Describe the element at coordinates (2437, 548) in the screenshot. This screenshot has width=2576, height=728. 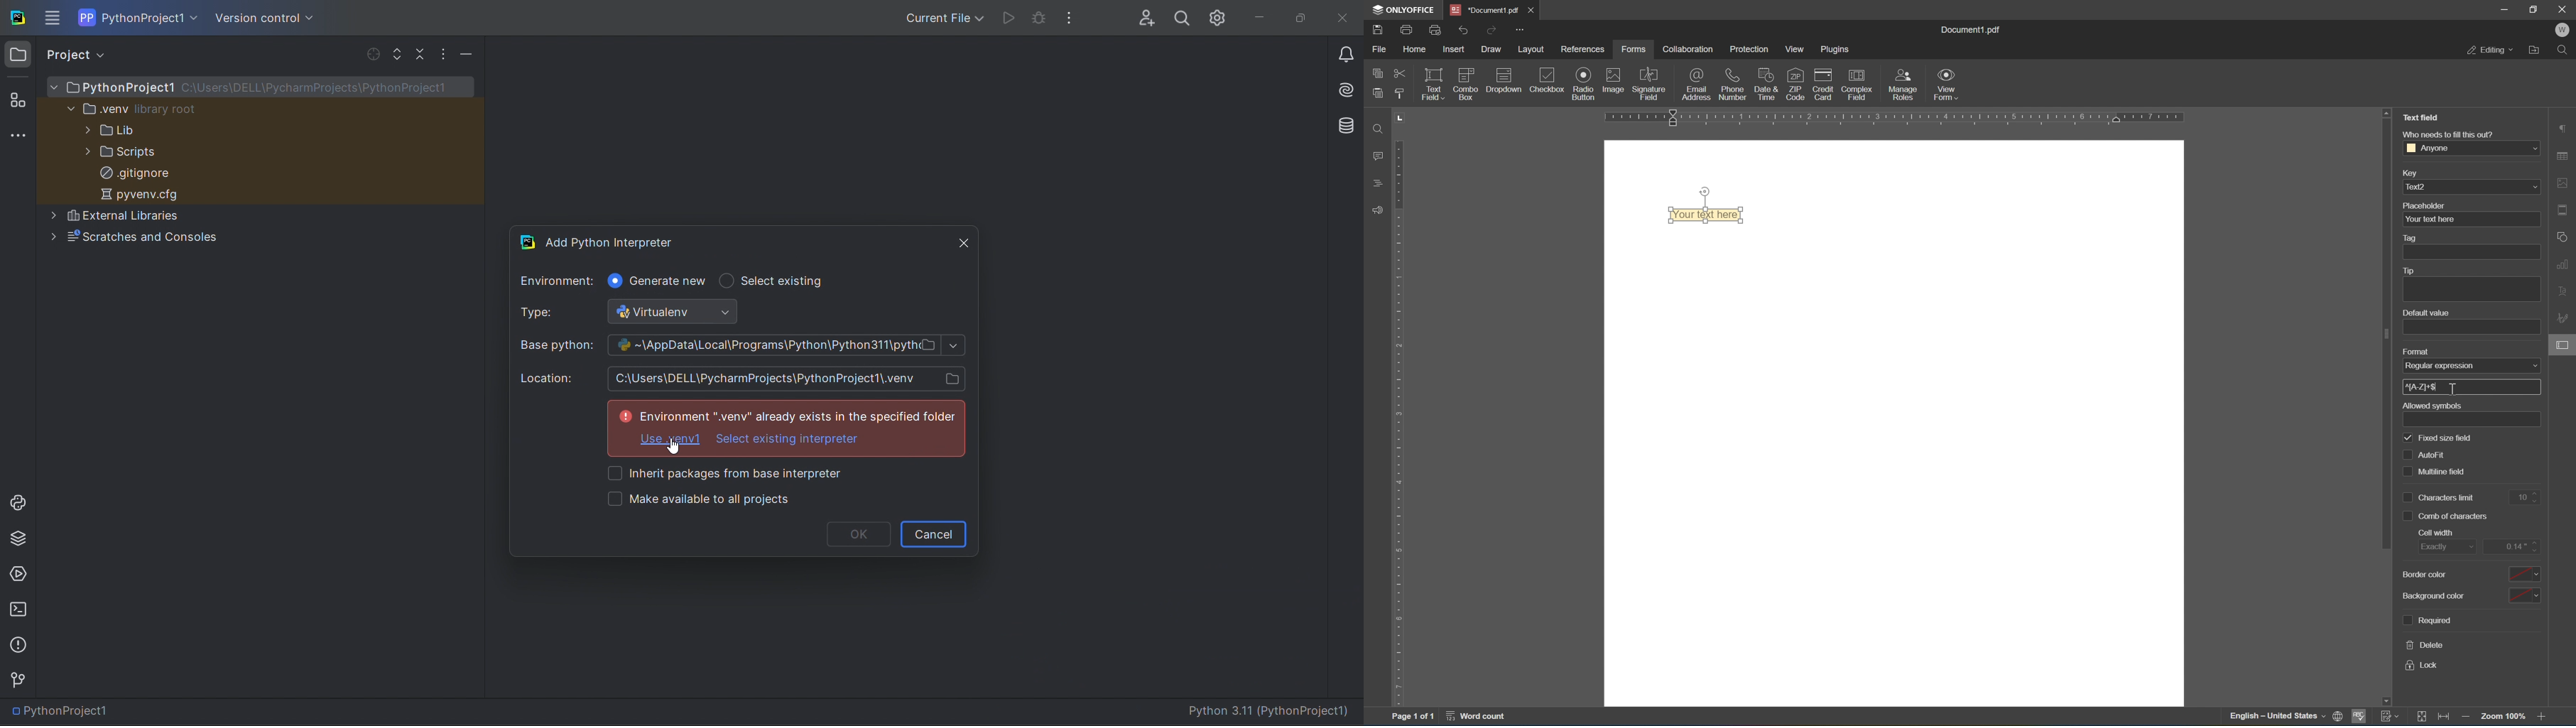
I see `exactly` at that location.